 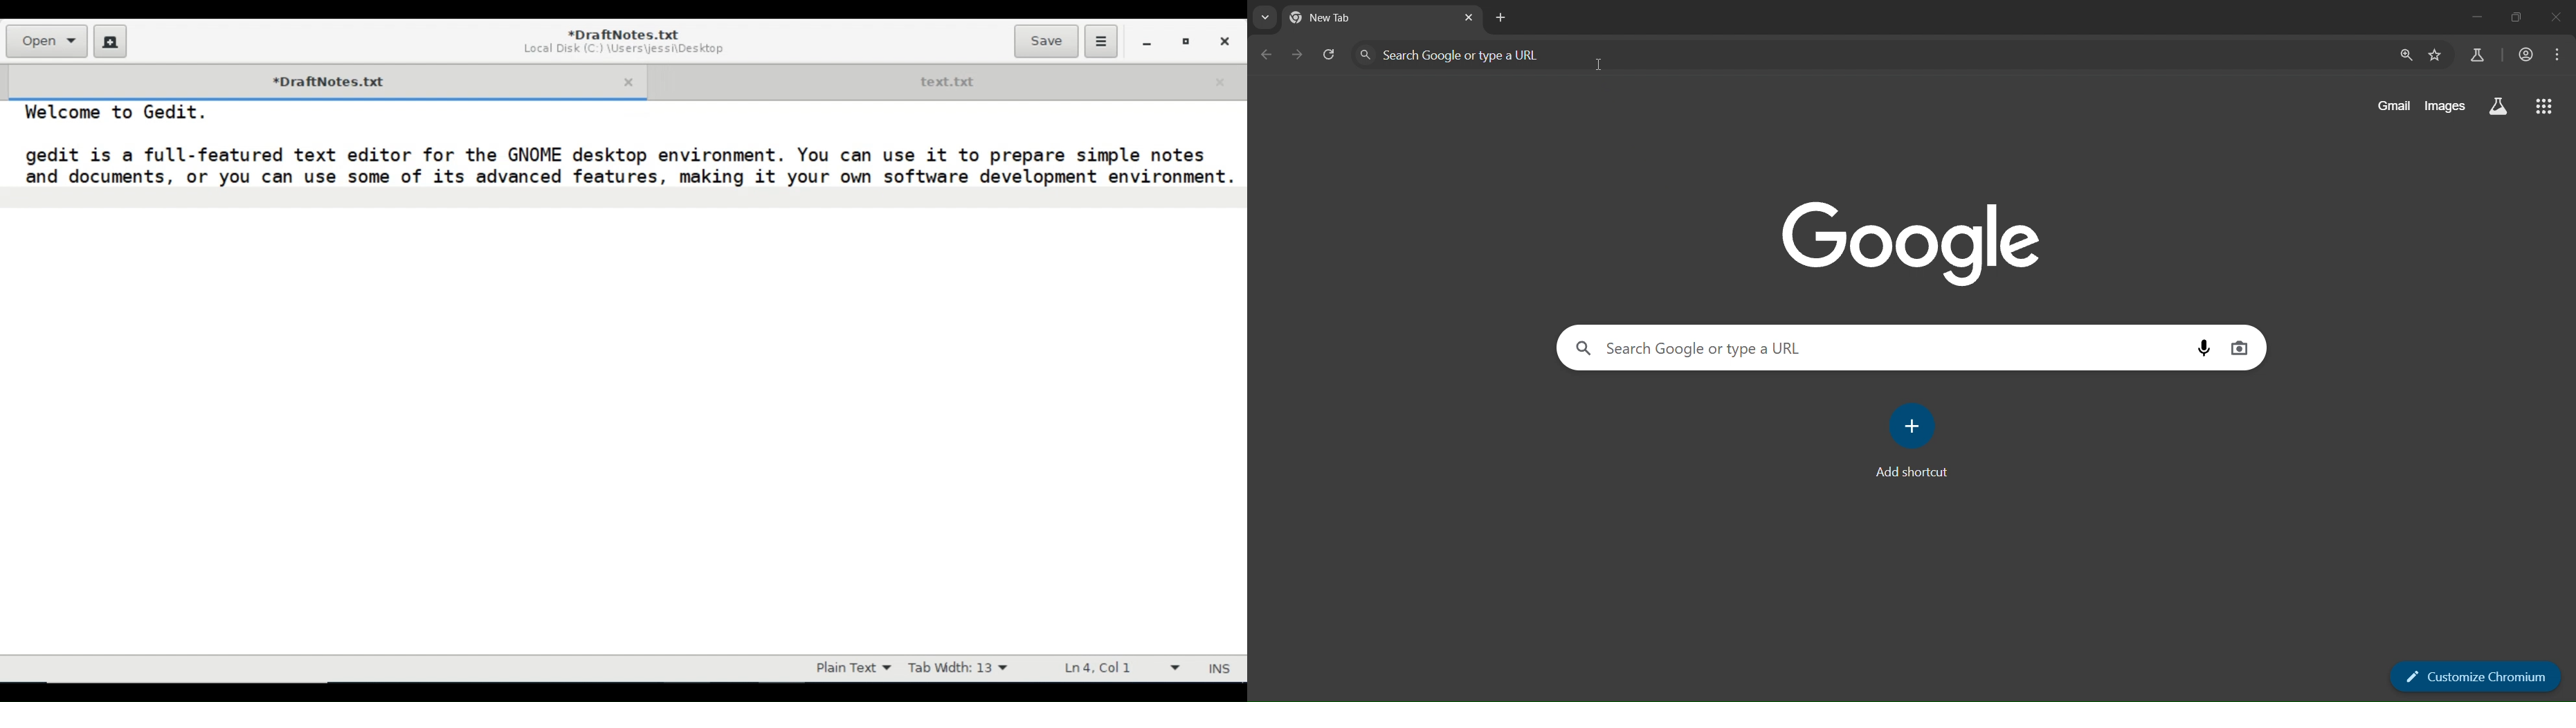 I want to click on image search, so click(x=2242, y=347).